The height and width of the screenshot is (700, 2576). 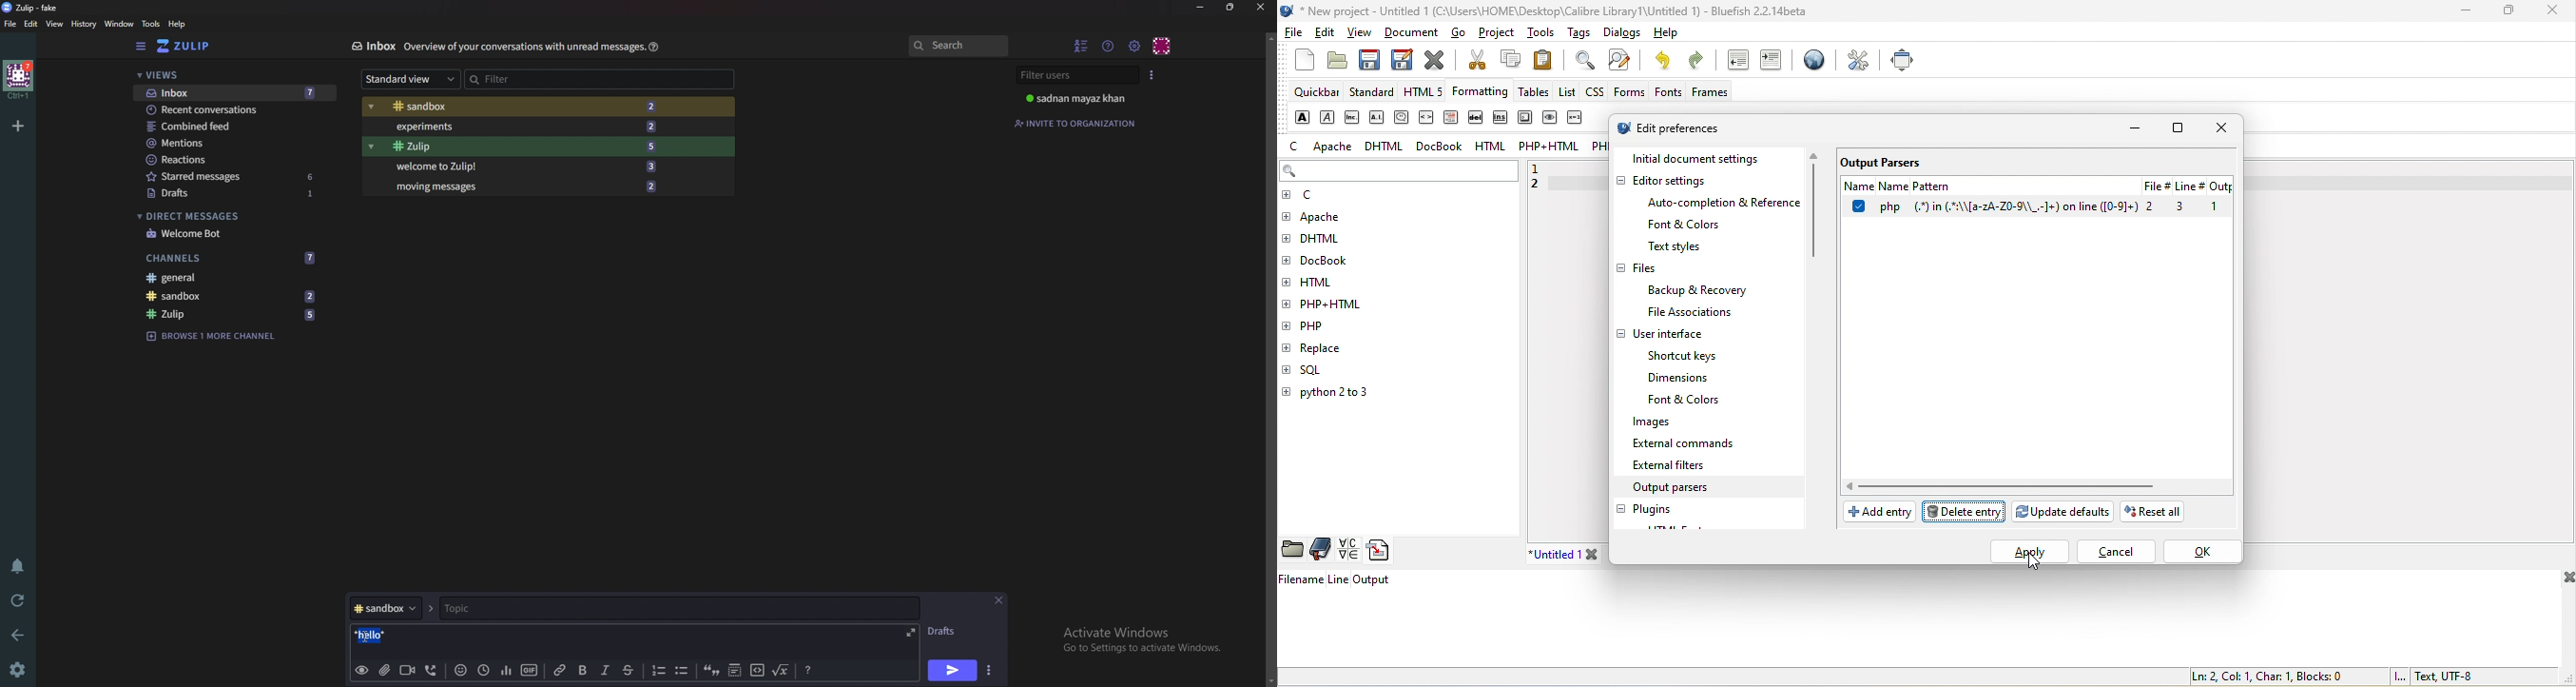 I want to click on php, so click(x=1324, y=324).